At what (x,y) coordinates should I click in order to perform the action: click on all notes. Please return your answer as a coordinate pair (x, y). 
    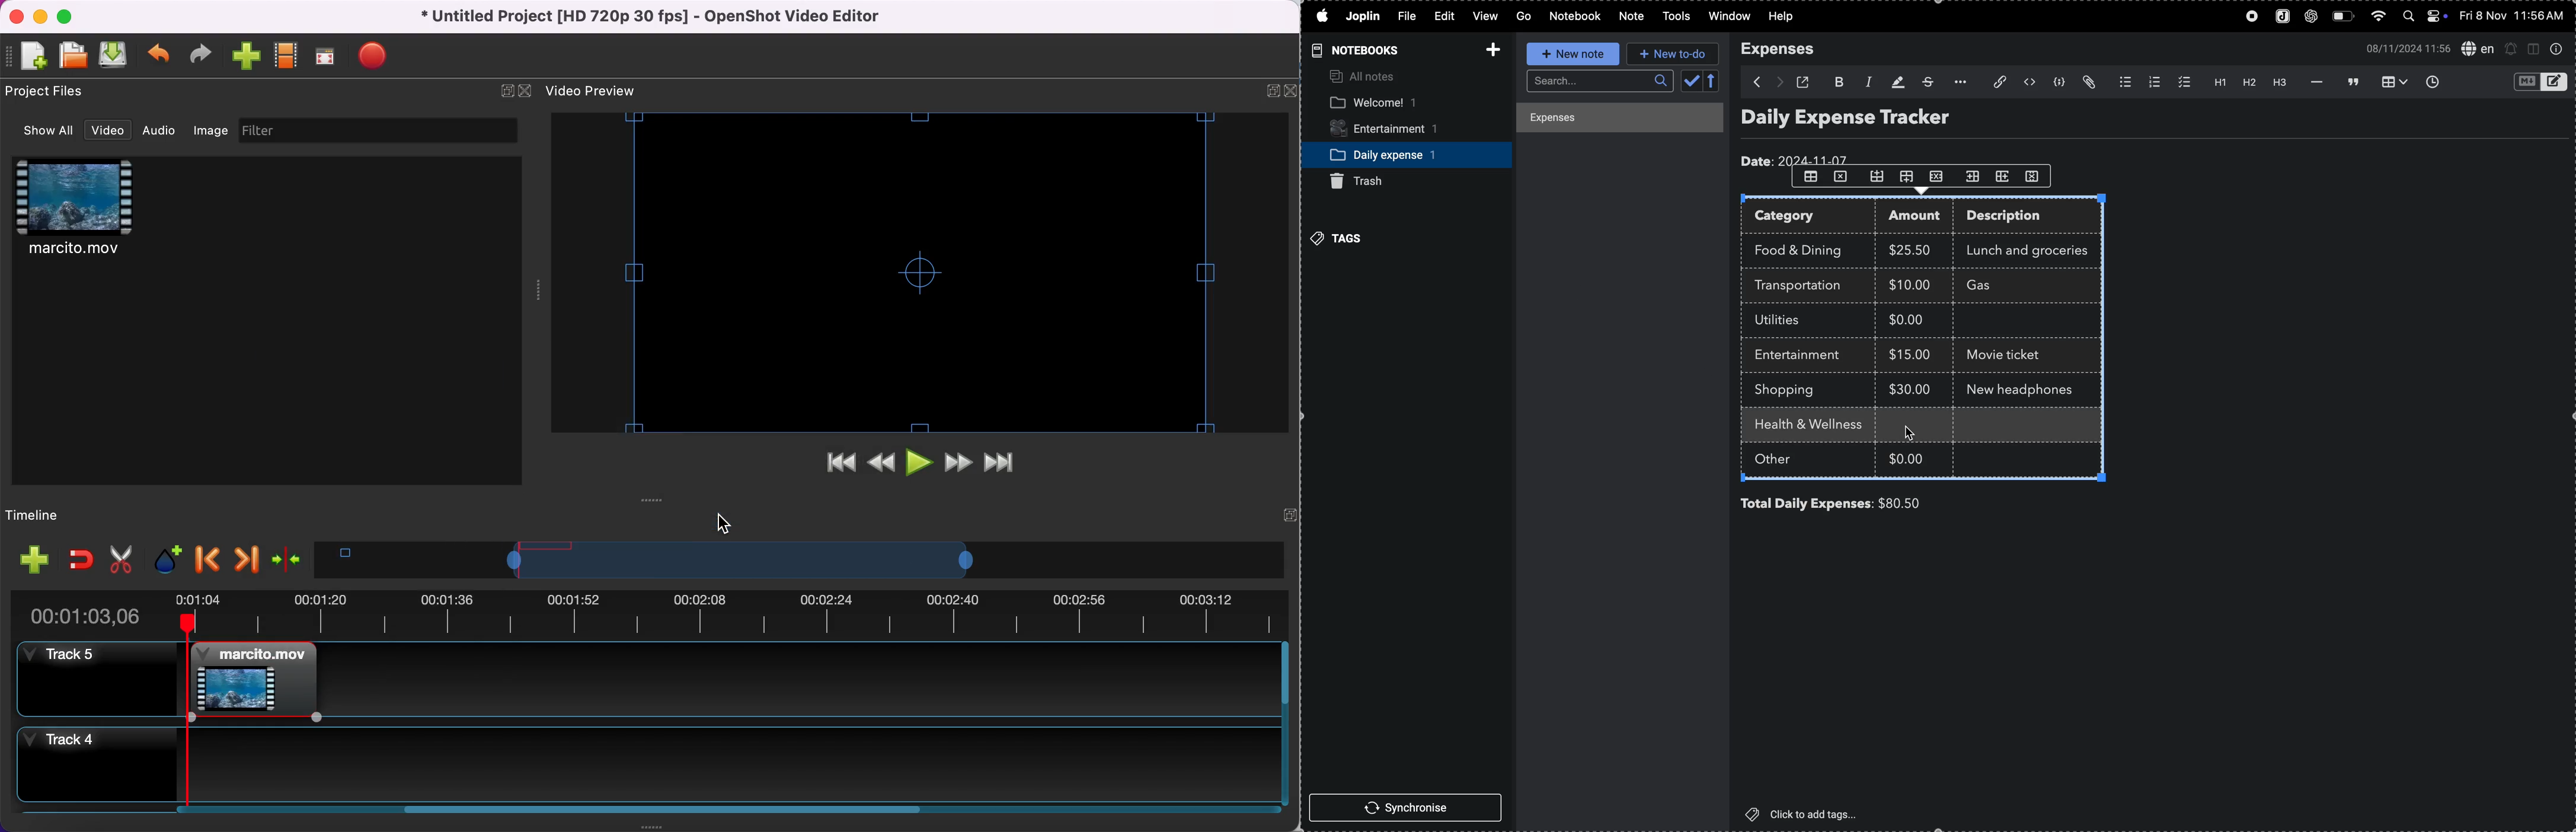
    Looking at the image, I should click on (1364, 77).